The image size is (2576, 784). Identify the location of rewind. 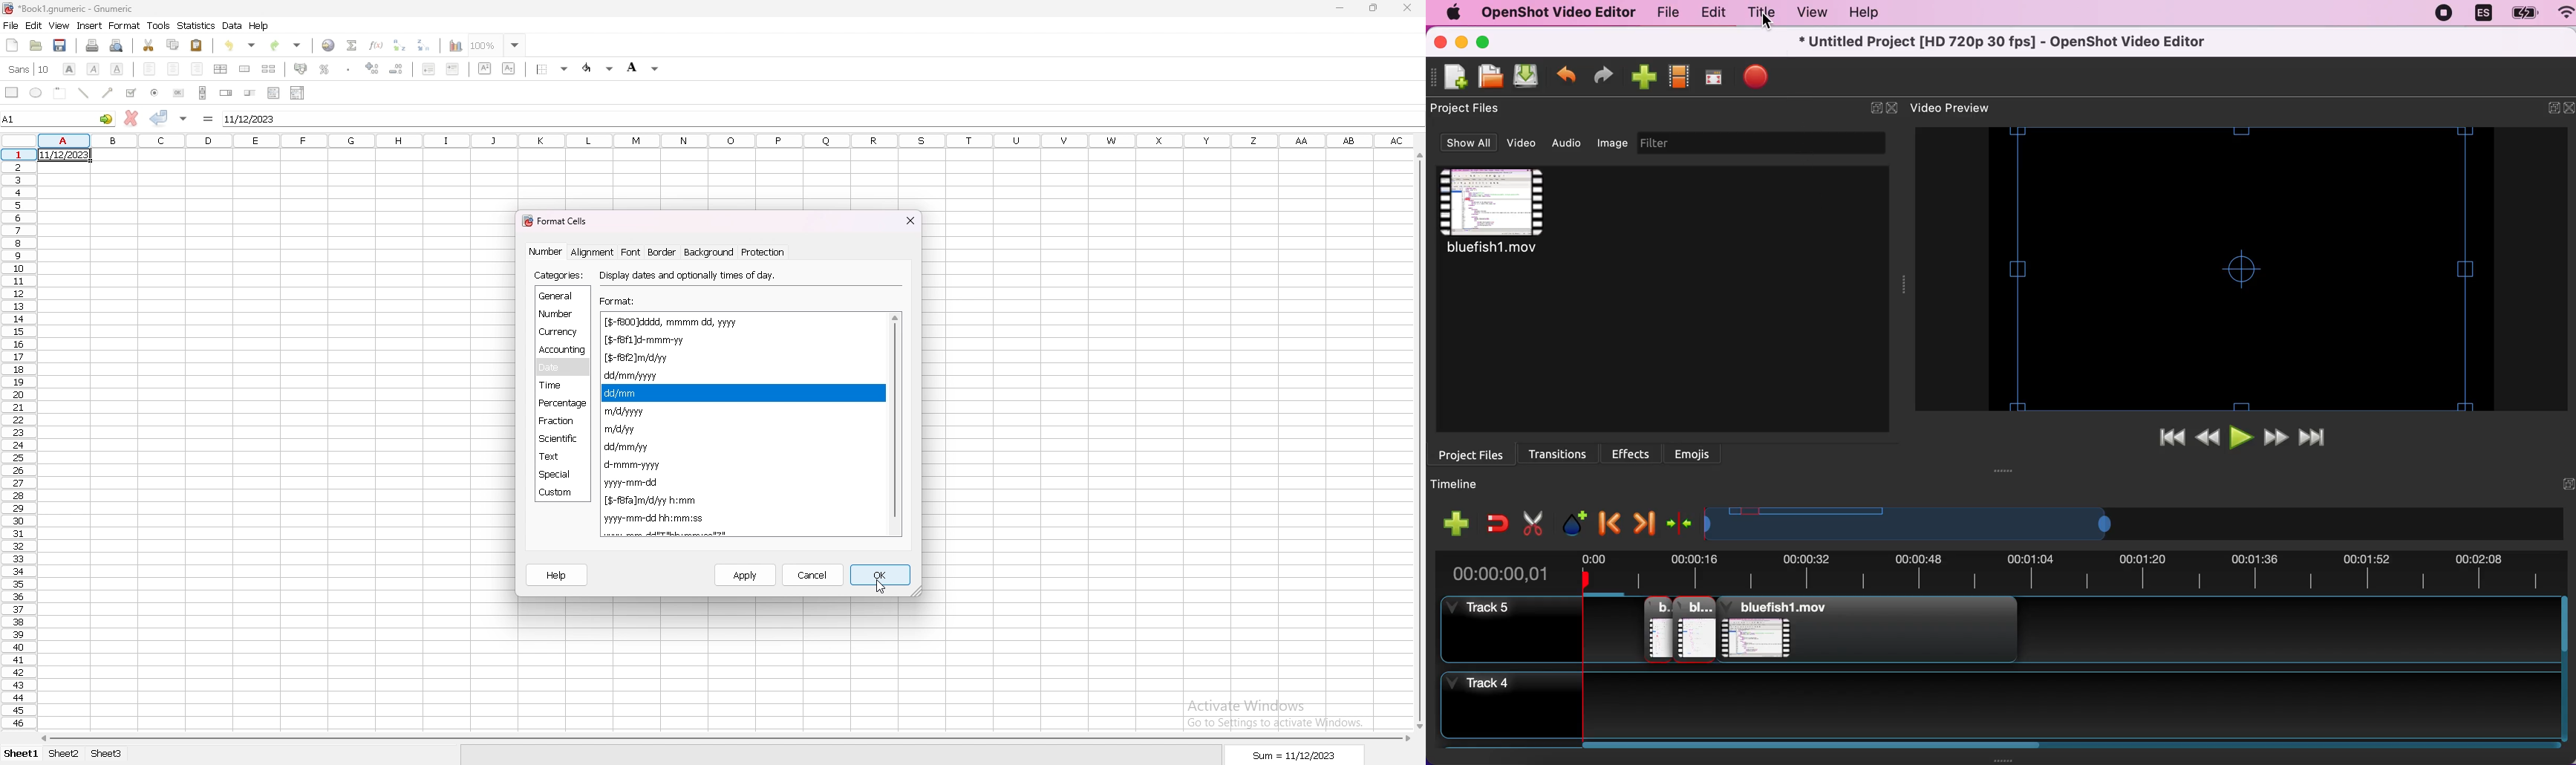
(2210, 439).